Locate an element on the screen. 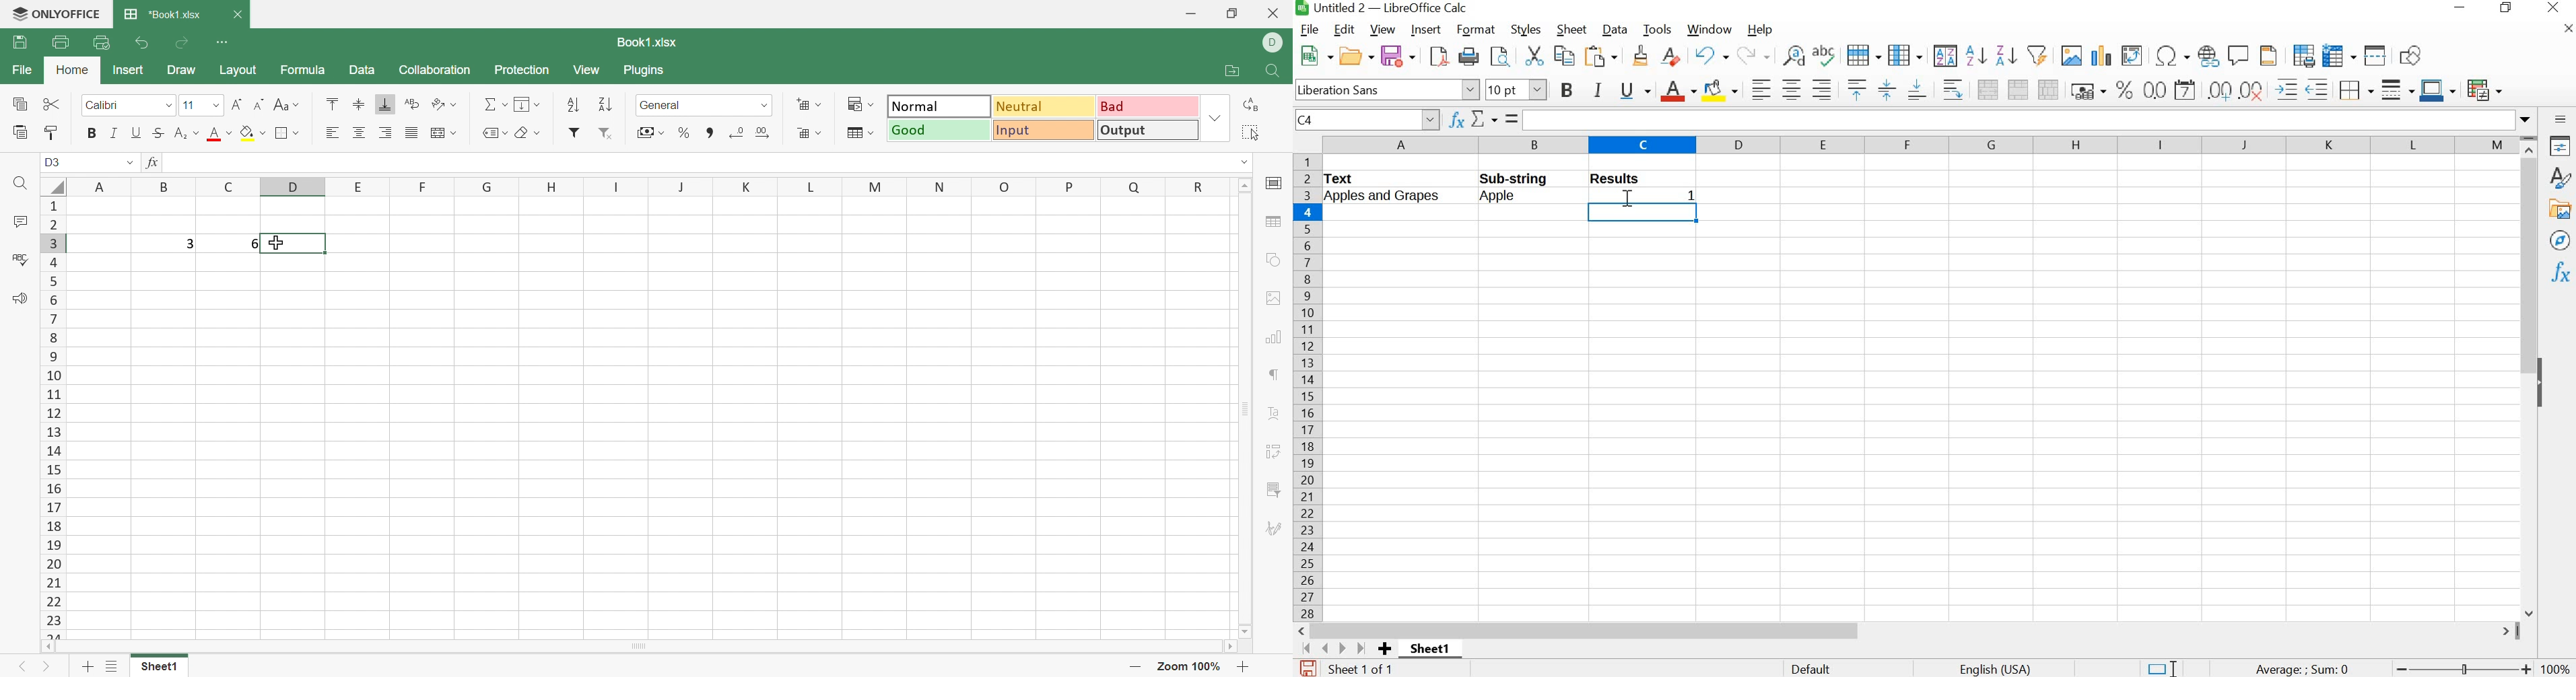 The width and height of the screenshot is (2576, 700). increase indent is located at coordinates (2287, 88).